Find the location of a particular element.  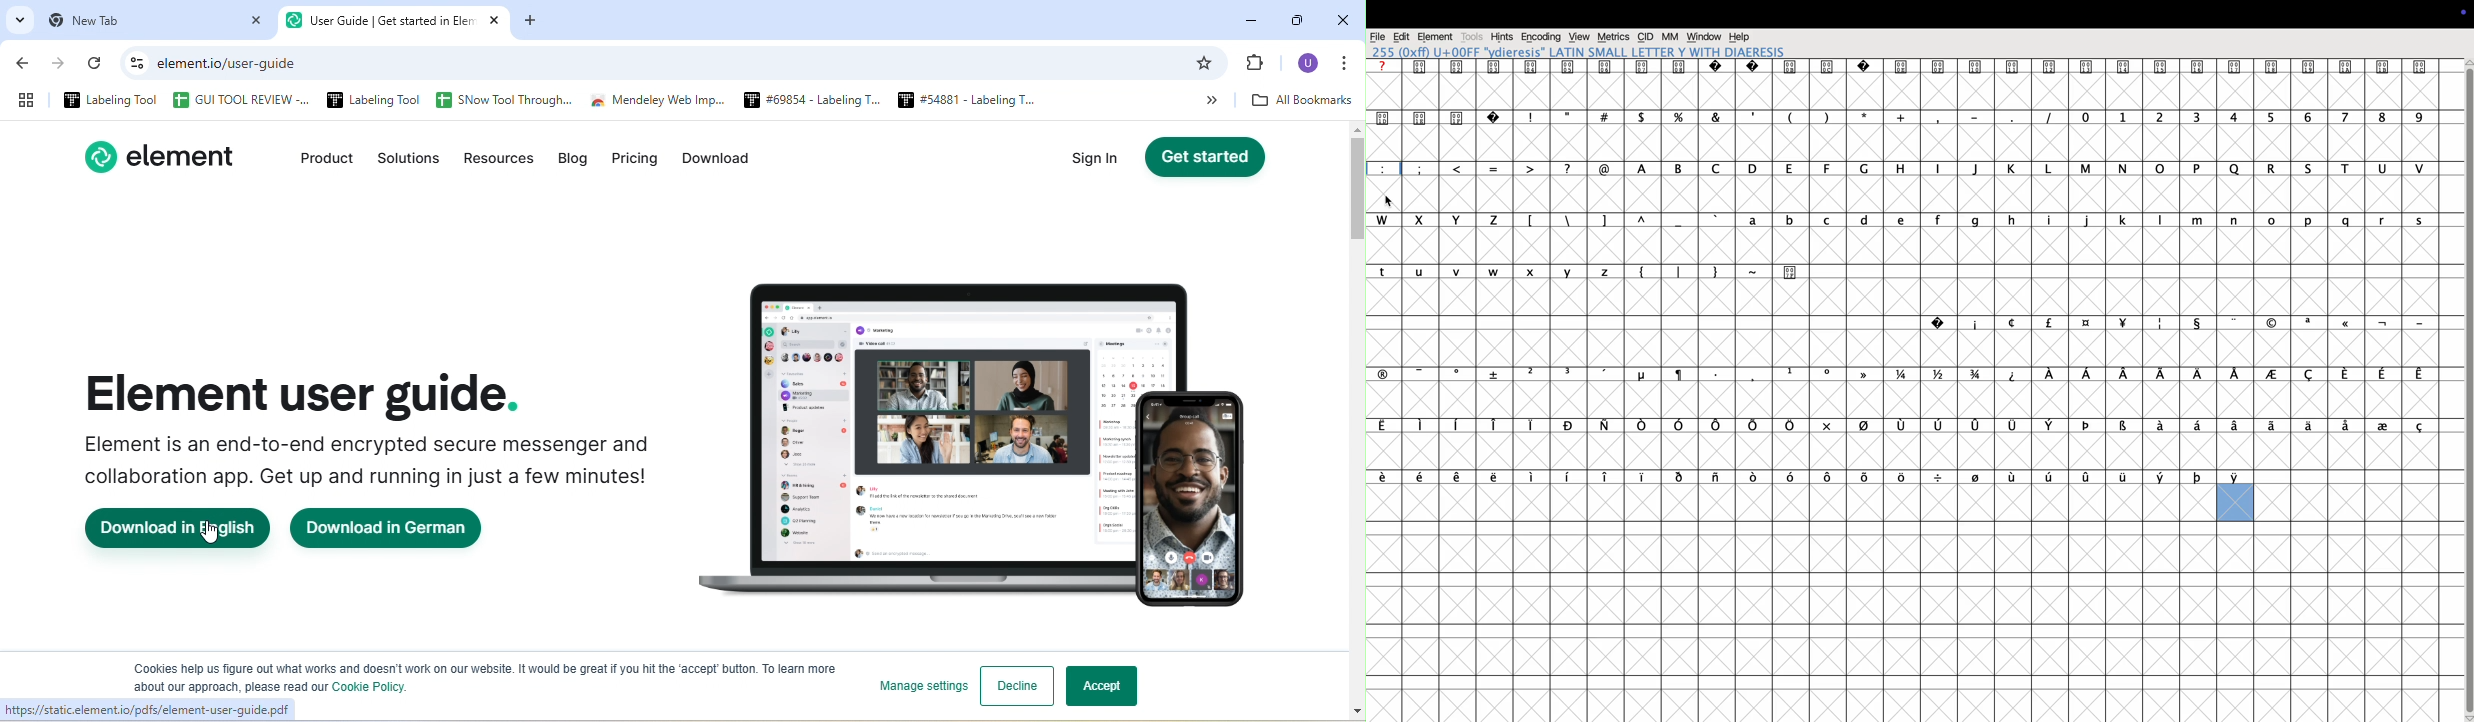

w is located at coordinates (1384, 239).